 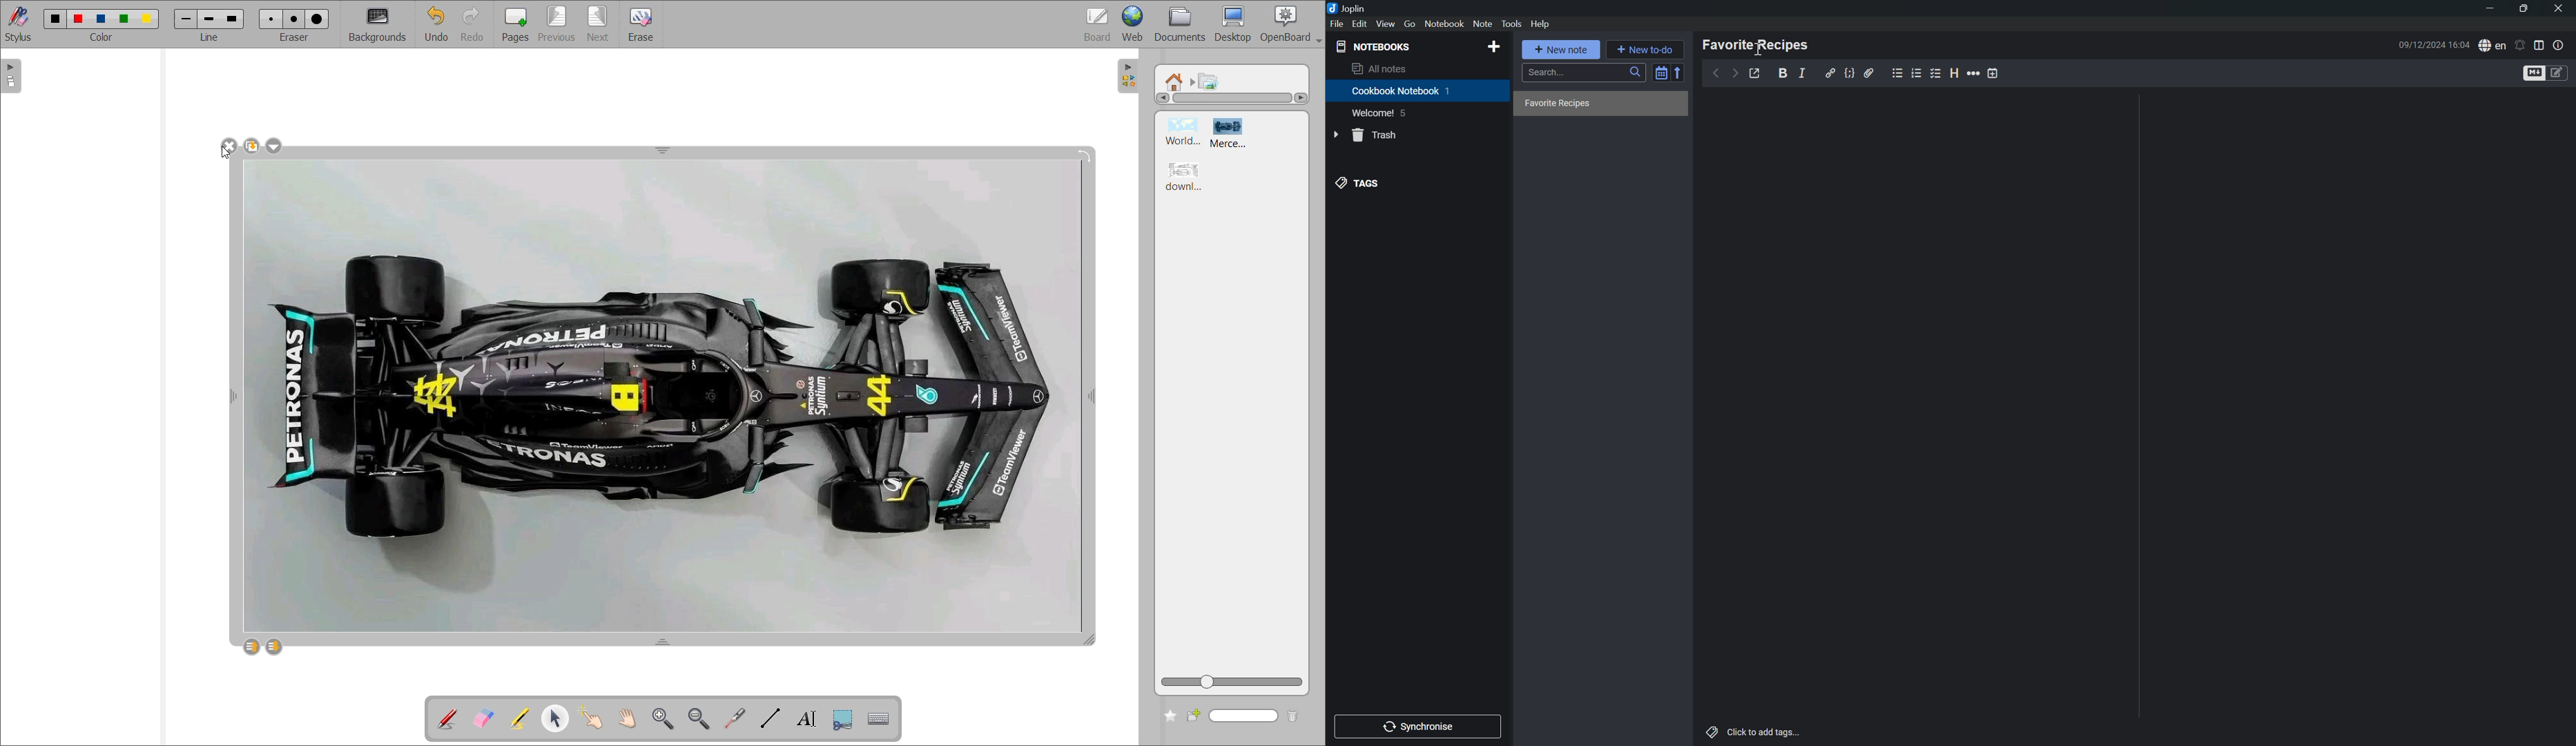 I want to click on Checkbox List, so click(x=1936, y=75).